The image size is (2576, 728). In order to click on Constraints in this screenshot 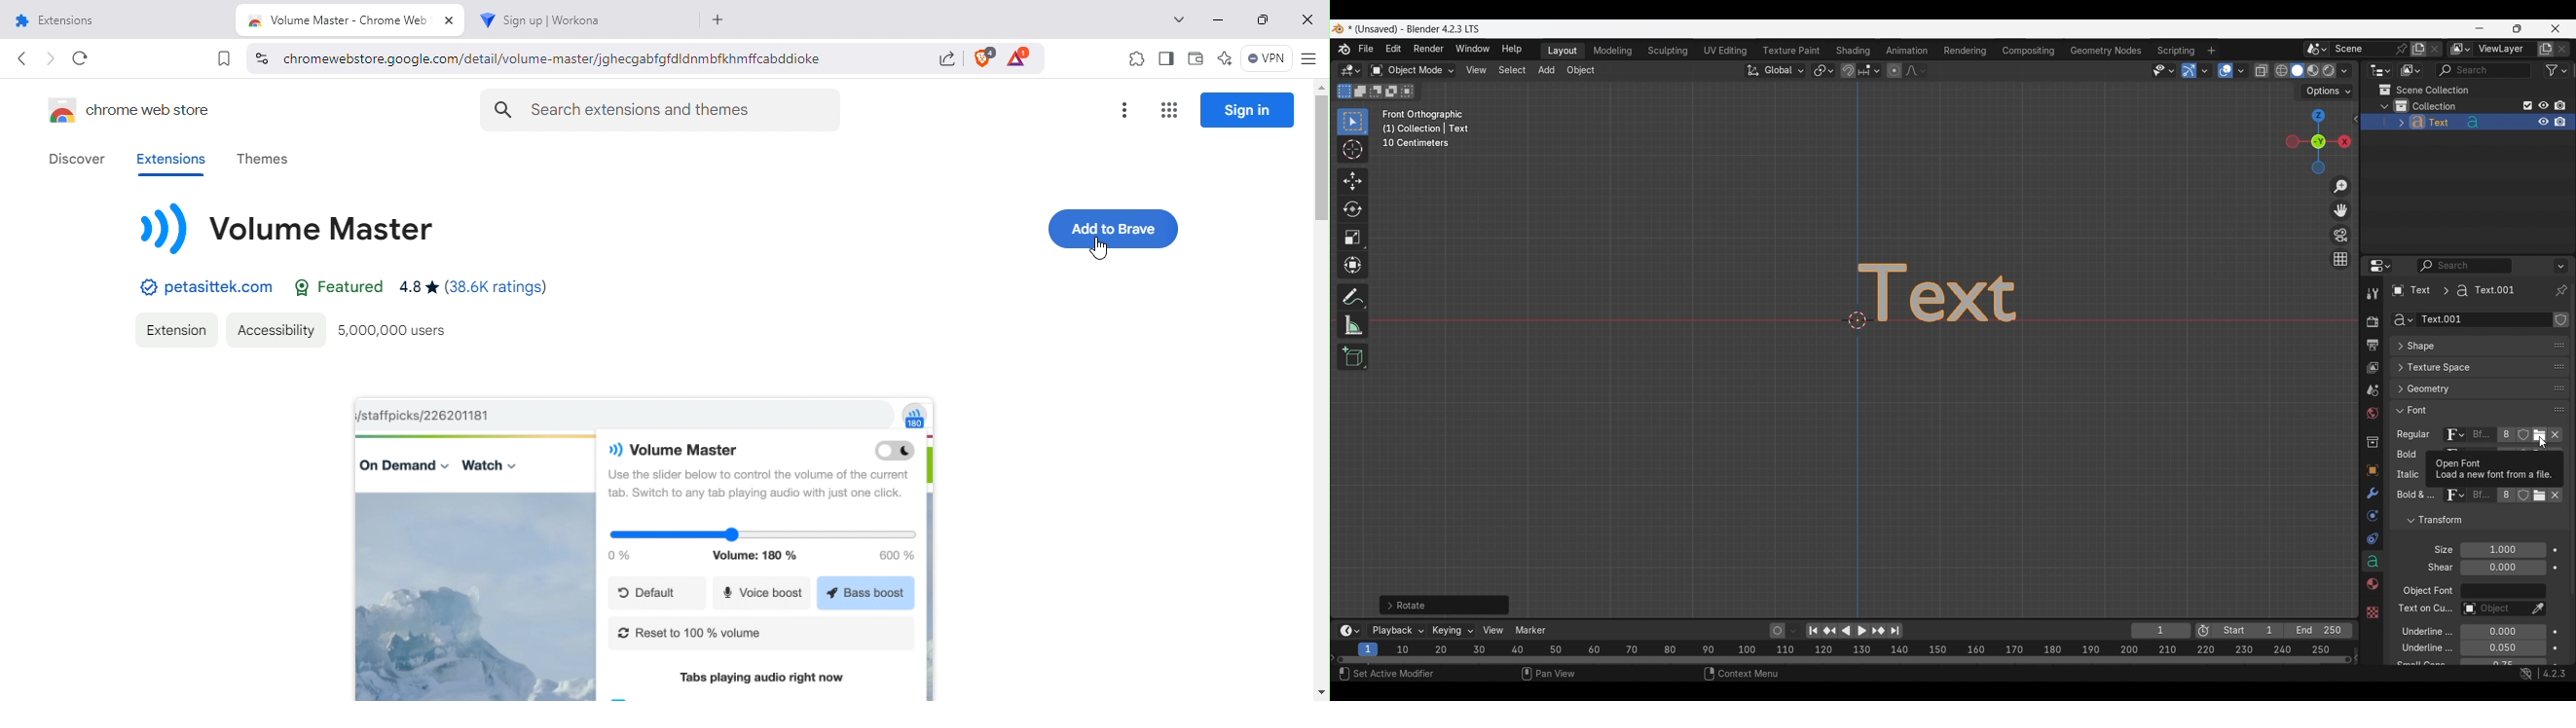, I will do `click(2372, 539)`.